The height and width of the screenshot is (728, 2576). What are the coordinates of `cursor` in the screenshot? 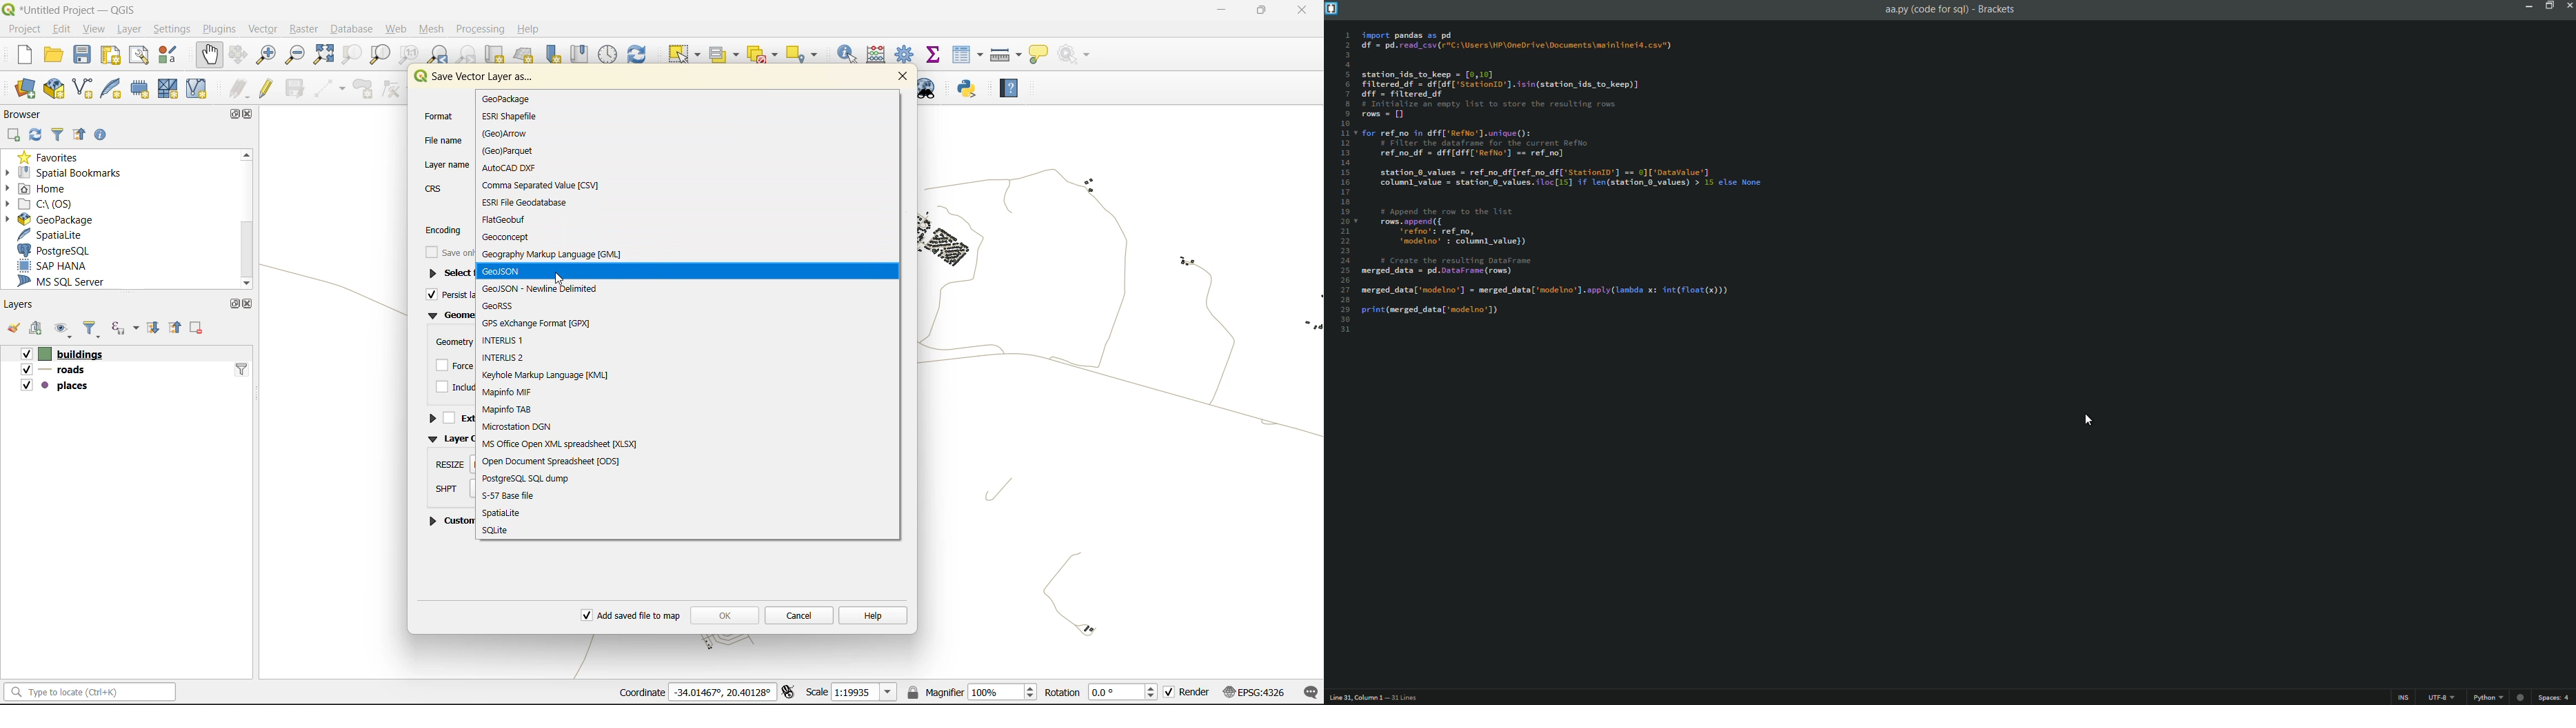 It's located at (2087, 421).